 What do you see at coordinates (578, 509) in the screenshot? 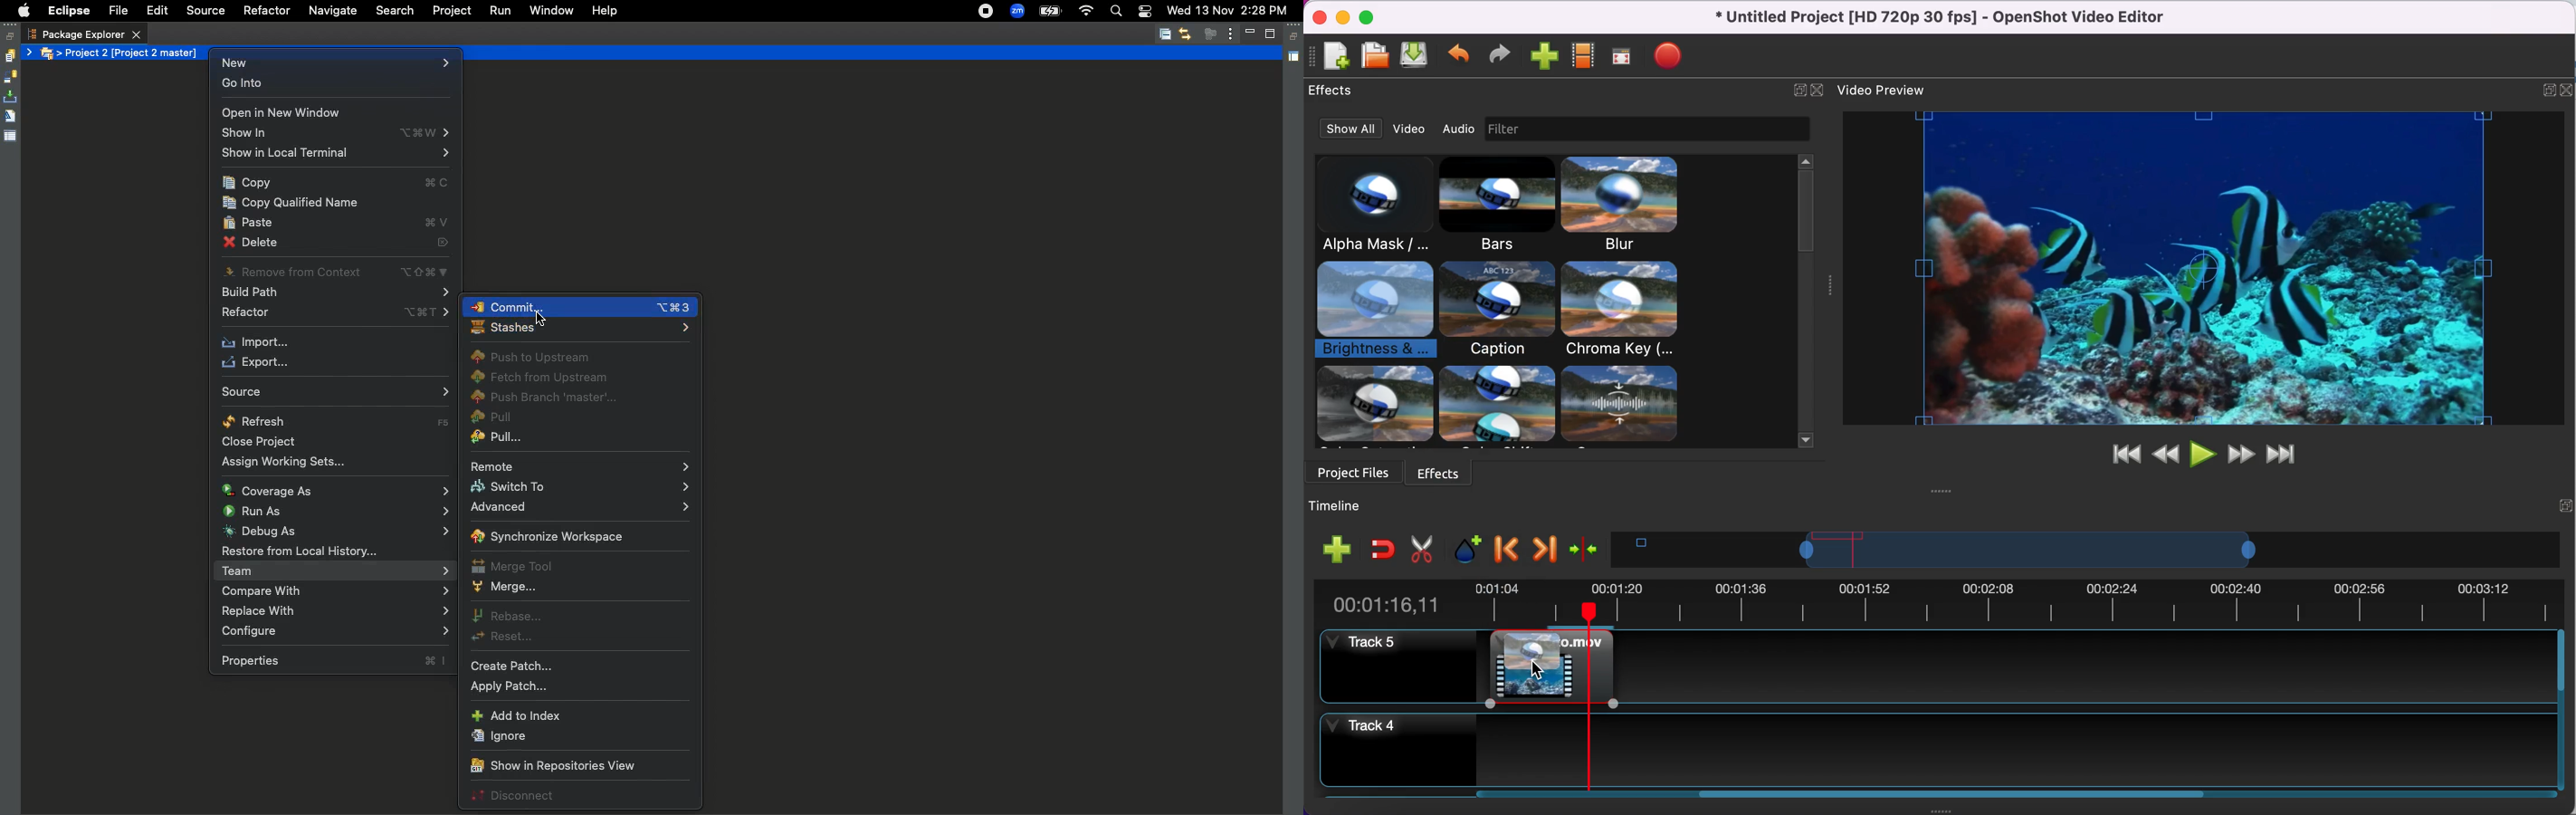
I see `Advanced` at bounding box center [578, 509].